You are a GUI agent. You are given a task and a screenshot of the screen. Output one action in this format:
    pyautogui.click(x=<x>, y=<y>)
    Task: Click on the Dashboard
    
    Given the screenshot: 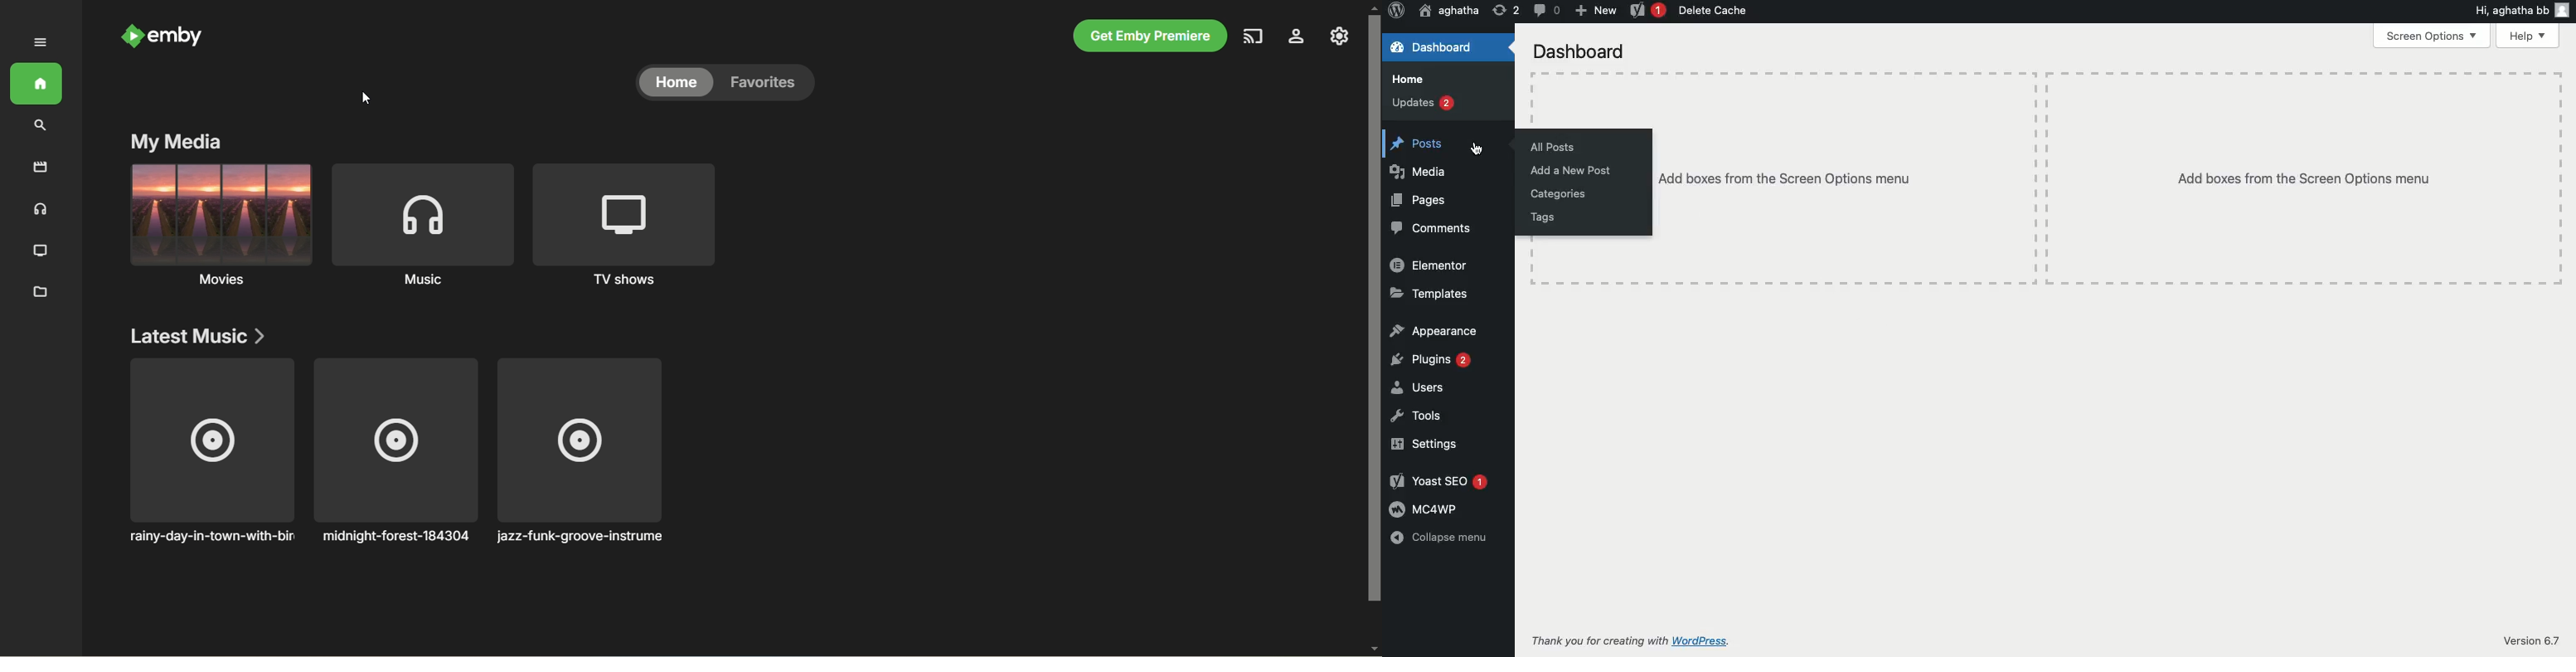 What is the action you would take?
    pyautogui.click(x=1445, y=47)
    